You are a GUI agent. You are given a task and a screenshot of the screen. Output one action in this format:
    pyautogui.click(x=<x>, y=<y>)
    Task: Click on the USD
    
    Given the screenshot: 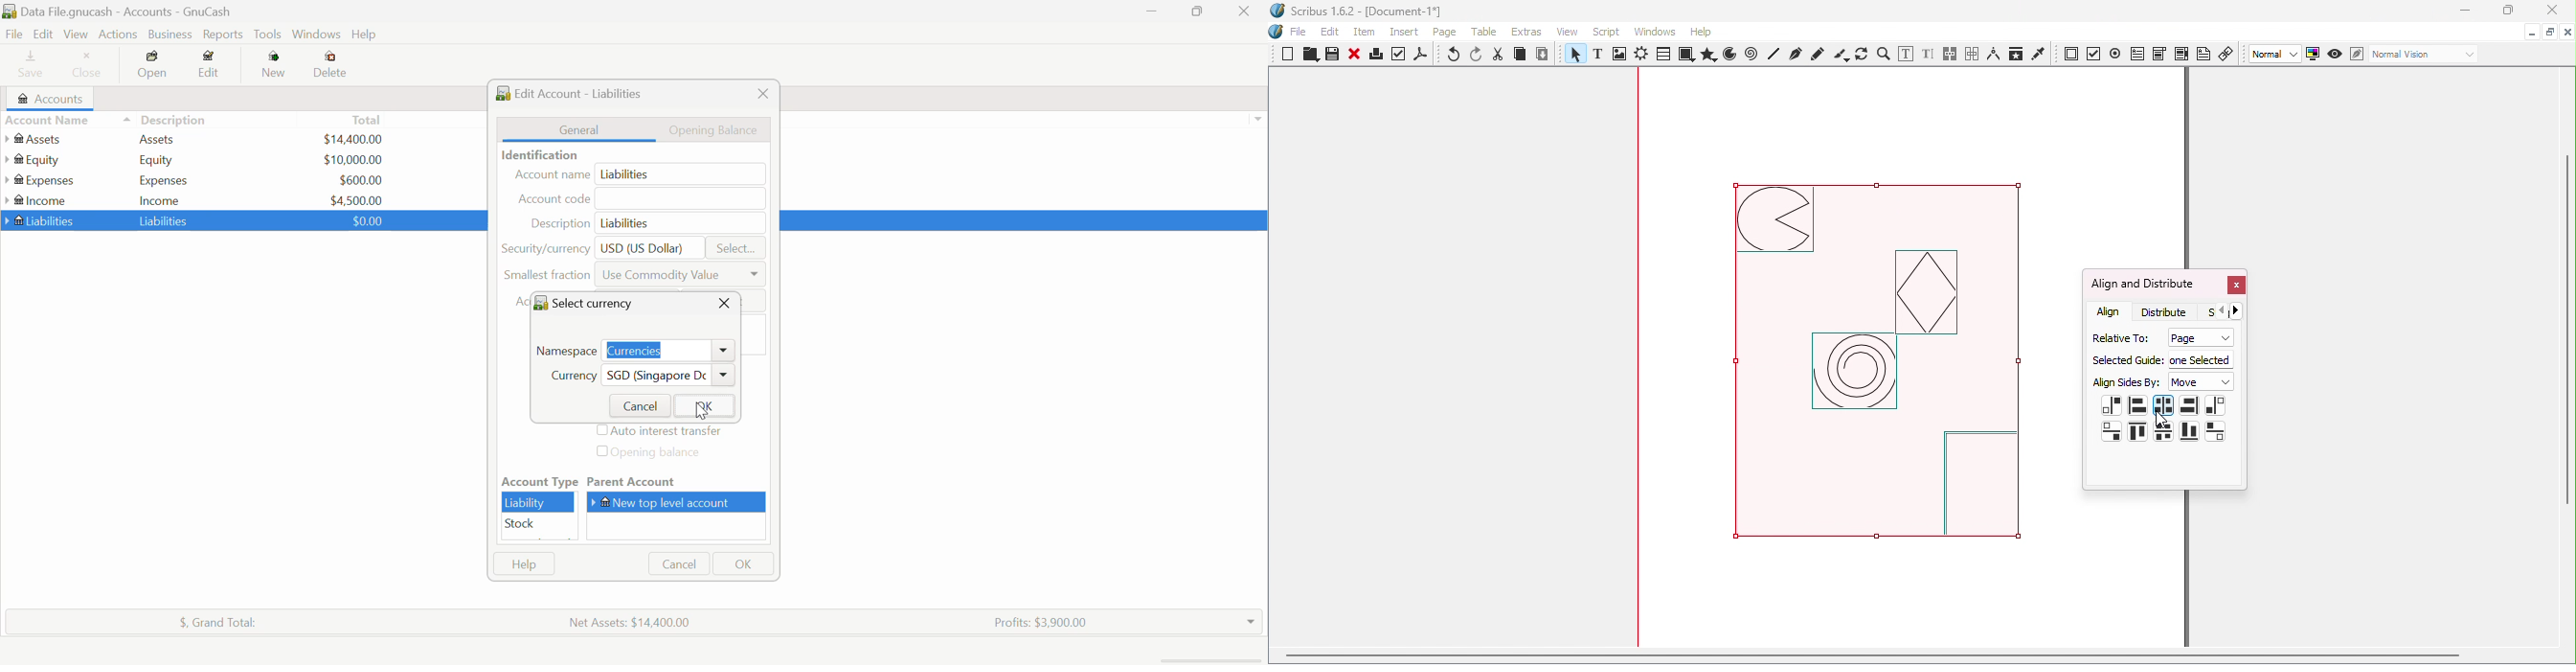 What is the action you would take?
    pyautogui.click(x=357, y=199)
    